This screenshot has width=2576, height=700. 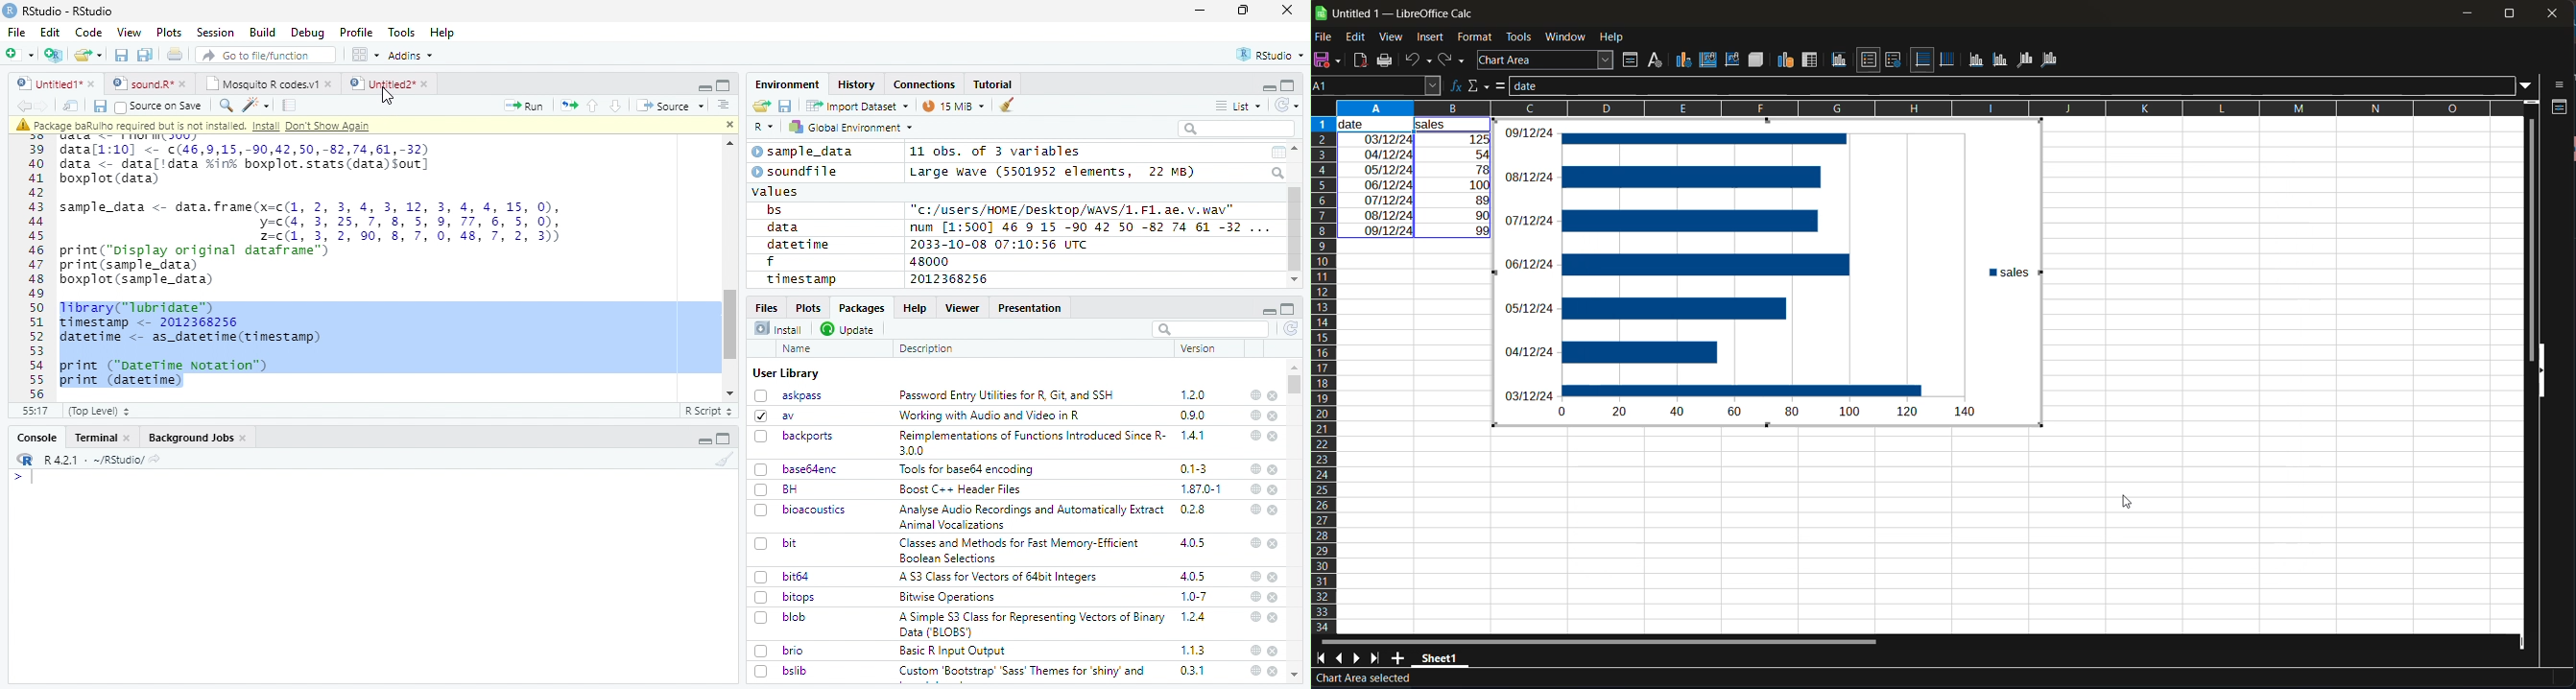 What do you see at coordinates (1288, 85) in the screenshot?
I see `full screen` at bounding box center [1288, 85].